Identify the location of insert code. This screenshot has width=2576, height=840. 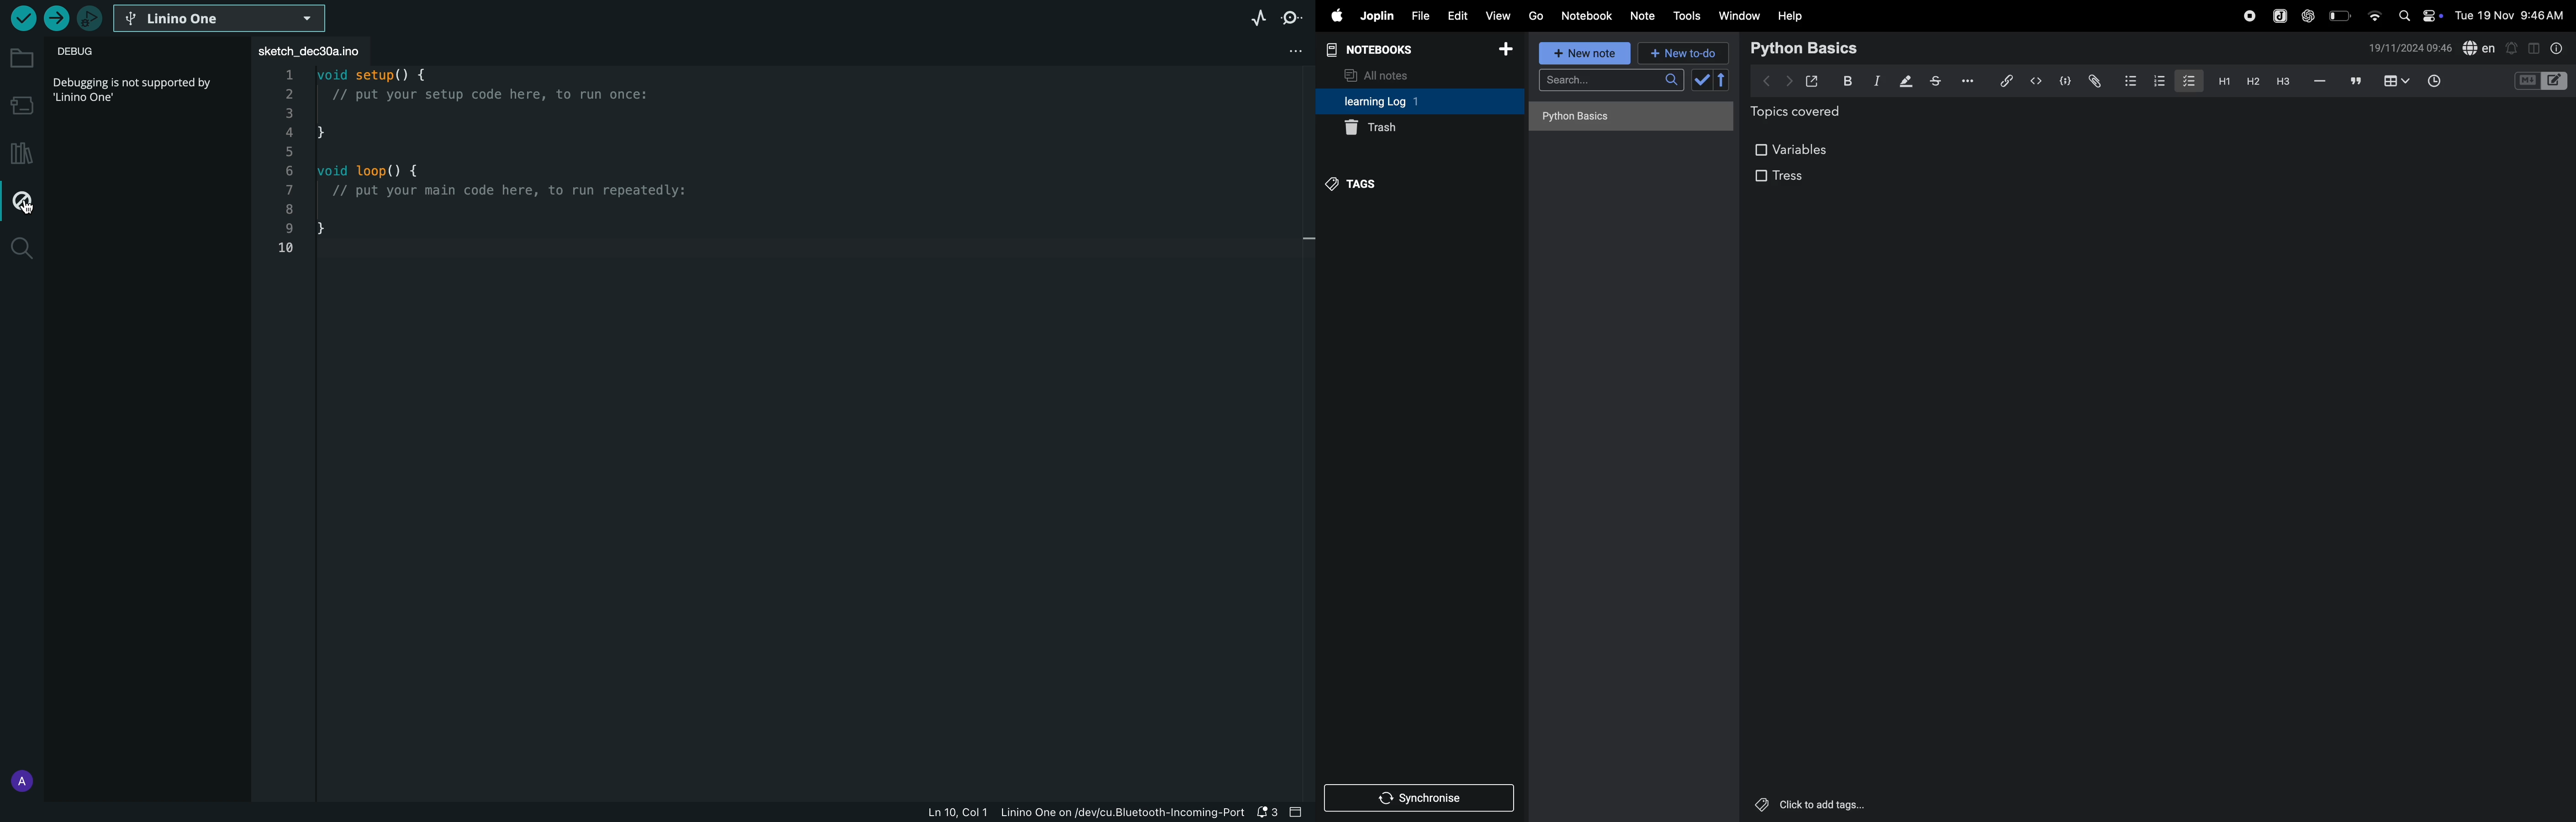
(2036, 81).